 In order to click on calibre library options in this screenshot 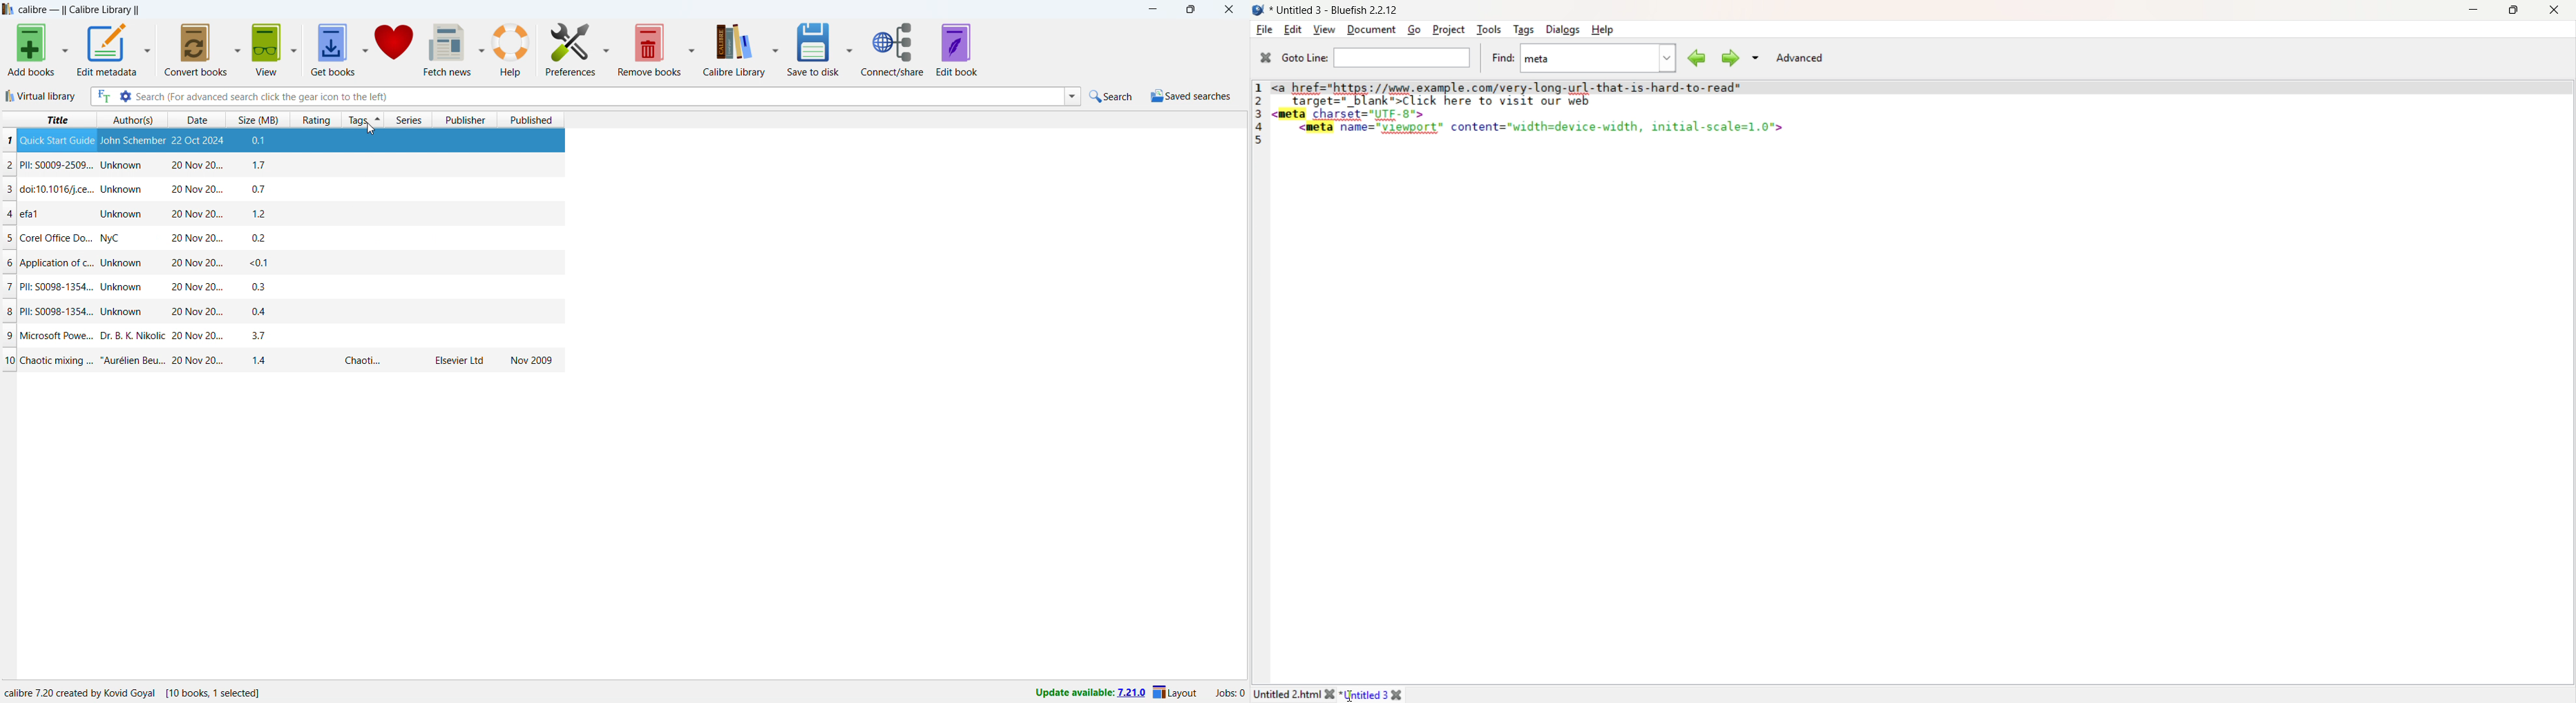, I will do `click(777, 49)`.